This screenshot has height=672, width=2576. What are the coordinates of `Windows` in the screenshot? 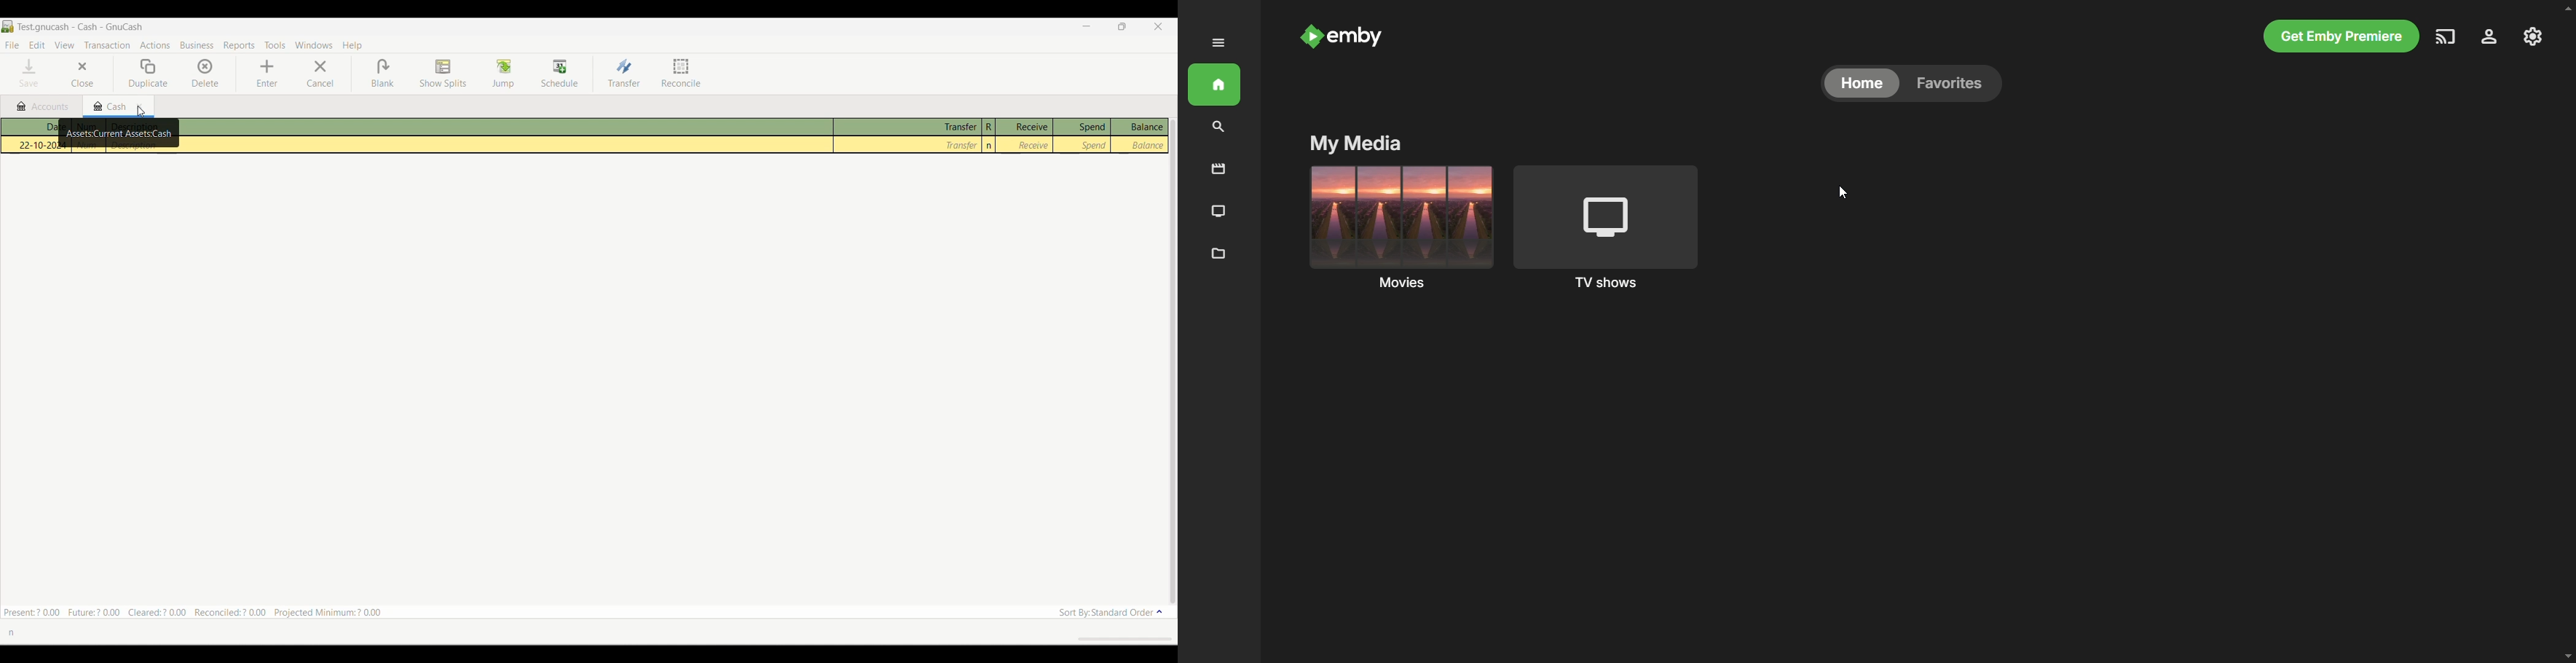 It's located at (314, 45).